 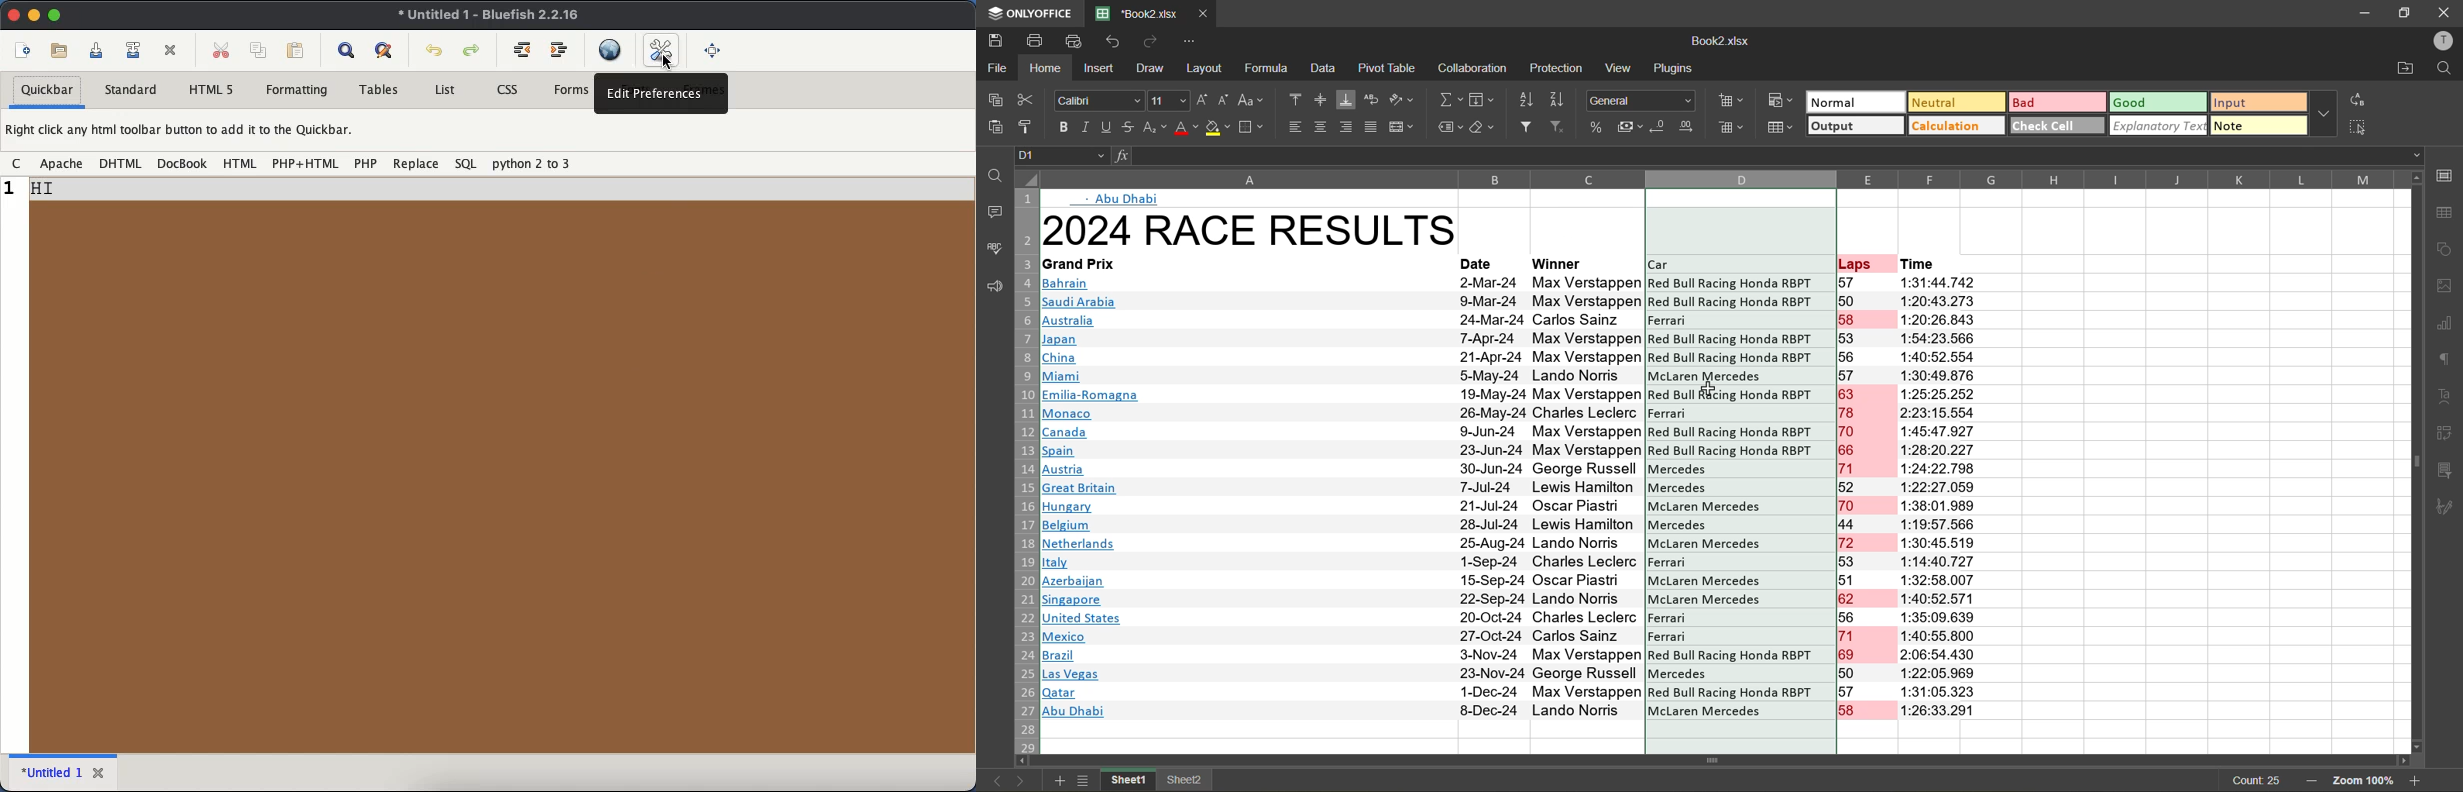 I want to click on format as table, so click(x=1784, y=126).